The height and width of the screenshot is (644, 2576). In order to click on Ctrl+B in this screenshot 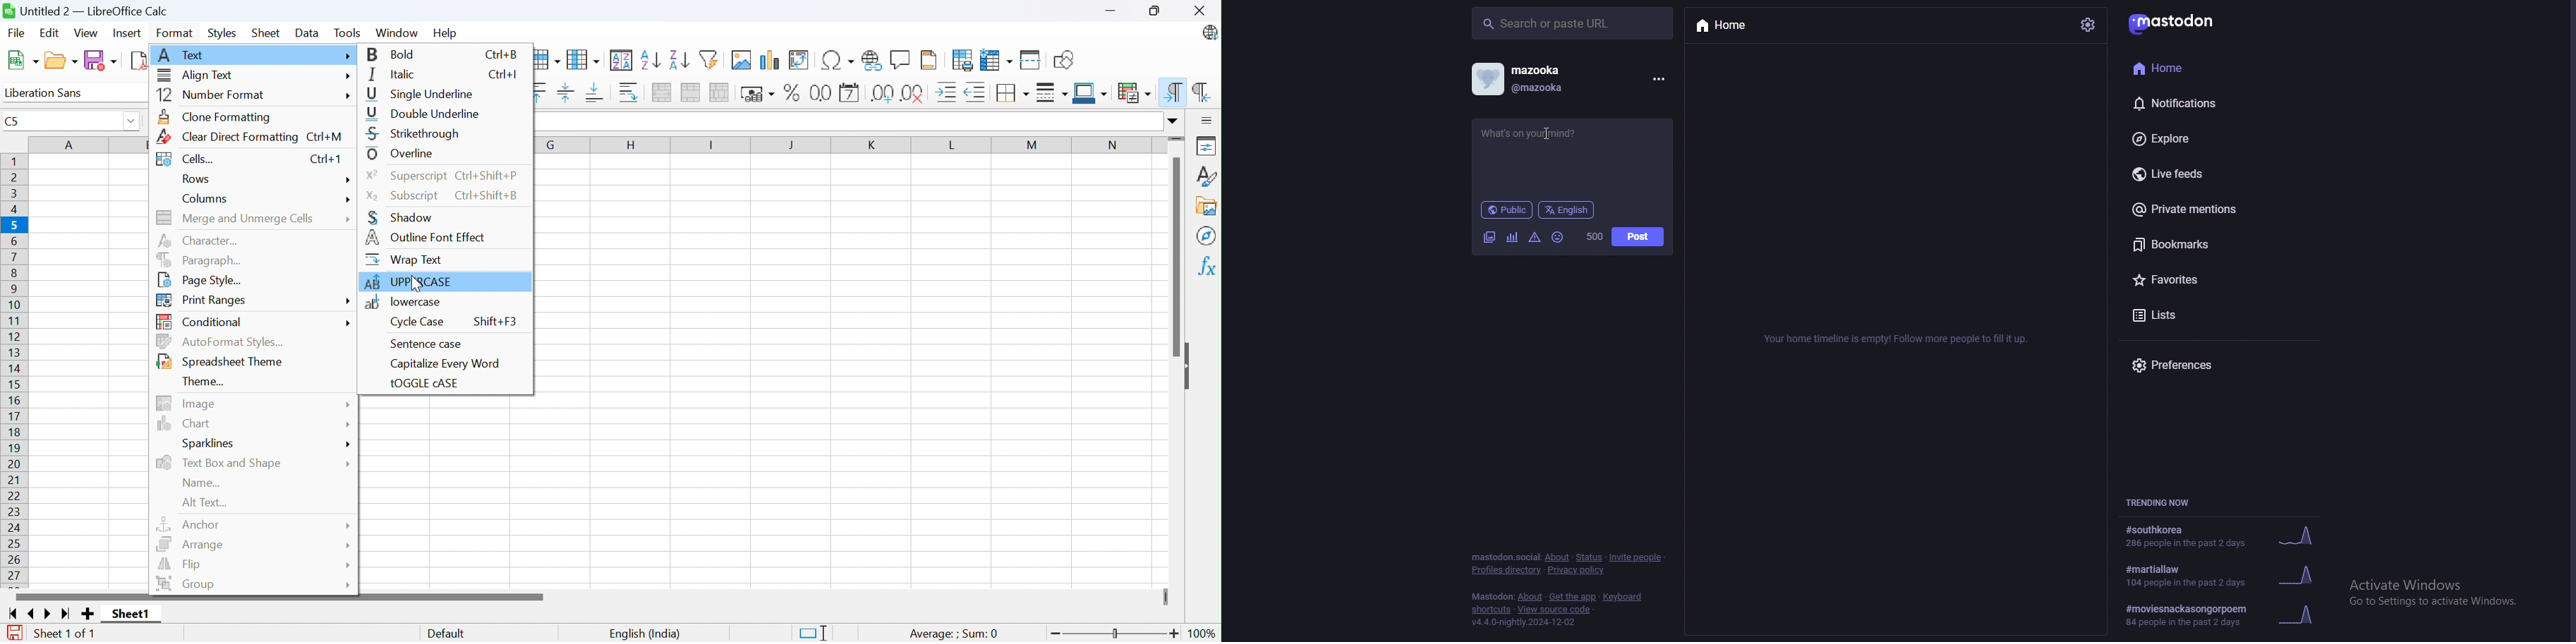, I will do `click(500, 54)`.